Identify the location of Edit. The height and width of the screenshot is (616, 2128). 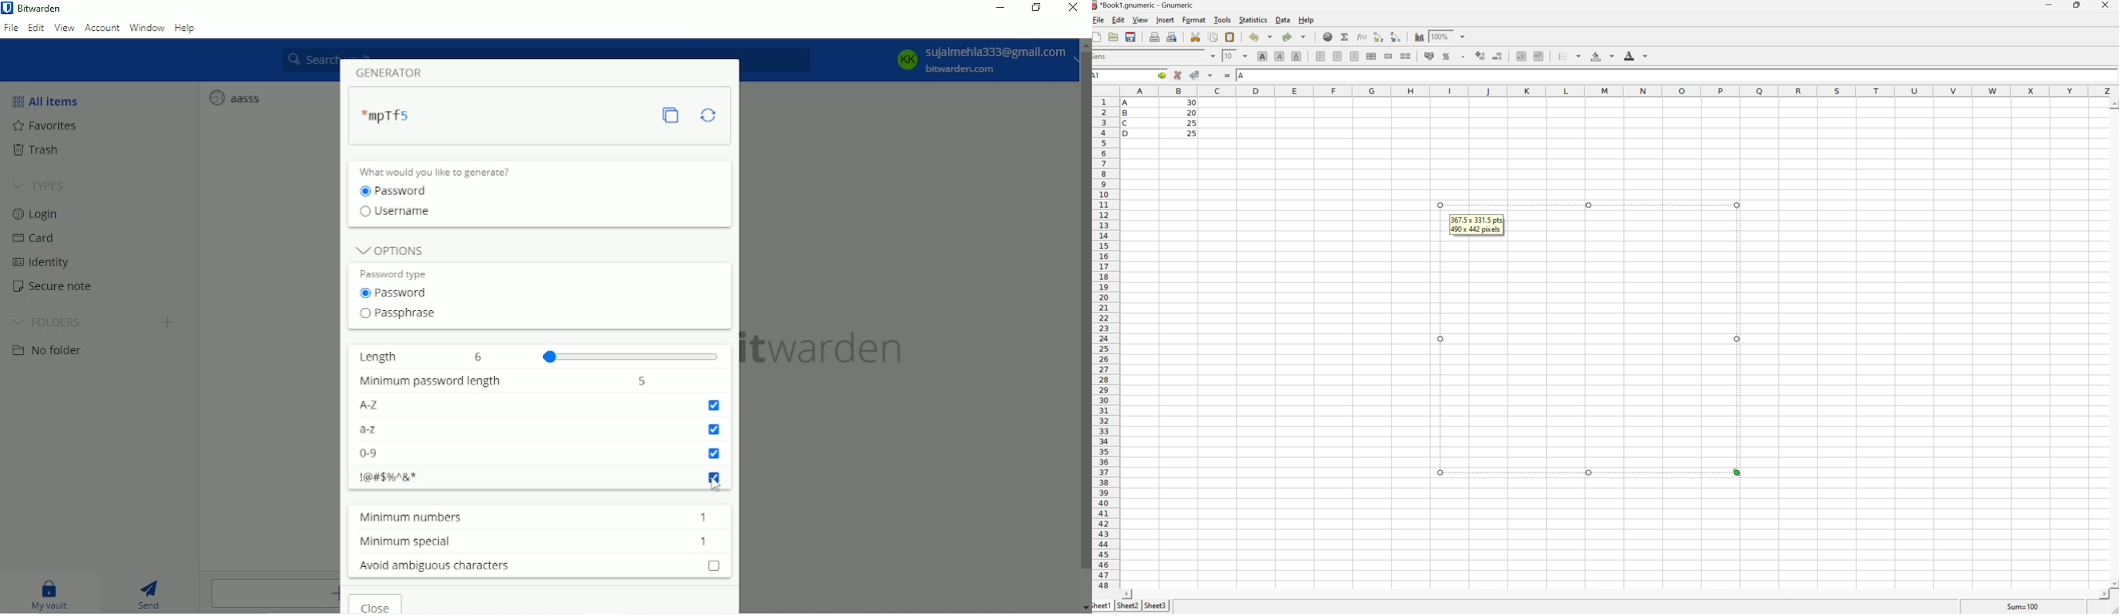
(1118, 20).